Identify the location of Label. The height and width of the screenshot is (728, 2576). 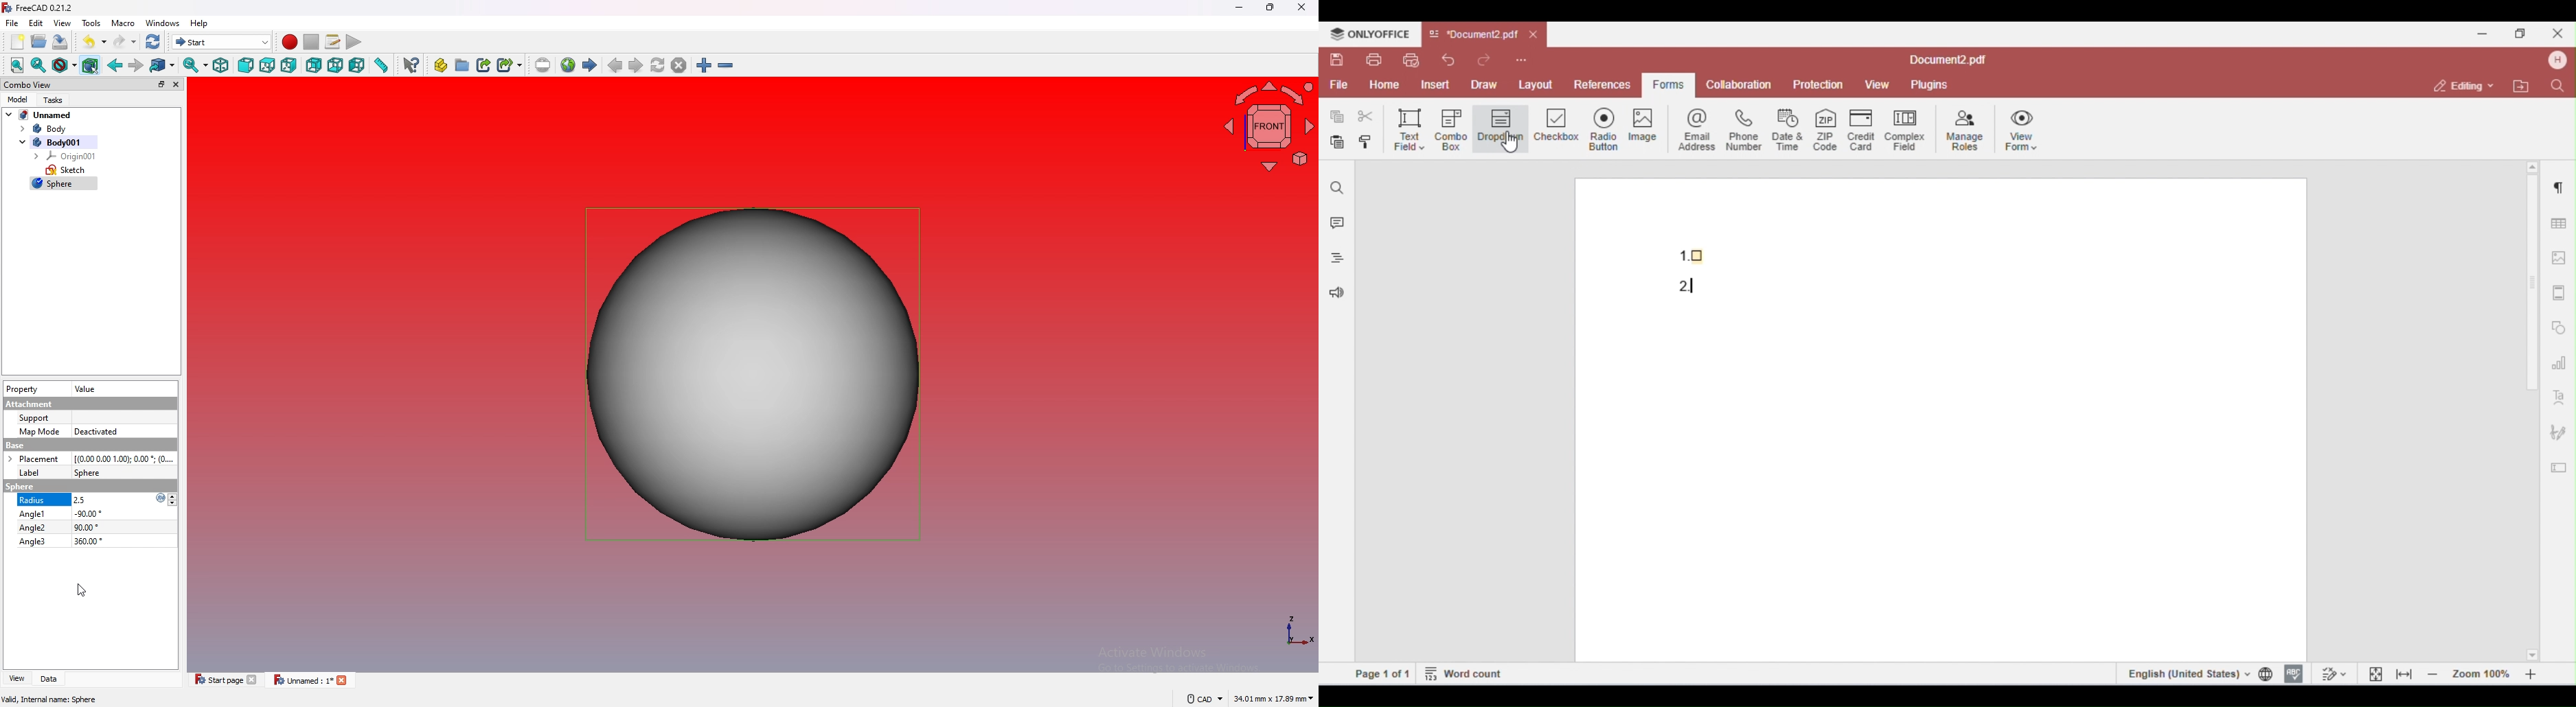
(30, 473).